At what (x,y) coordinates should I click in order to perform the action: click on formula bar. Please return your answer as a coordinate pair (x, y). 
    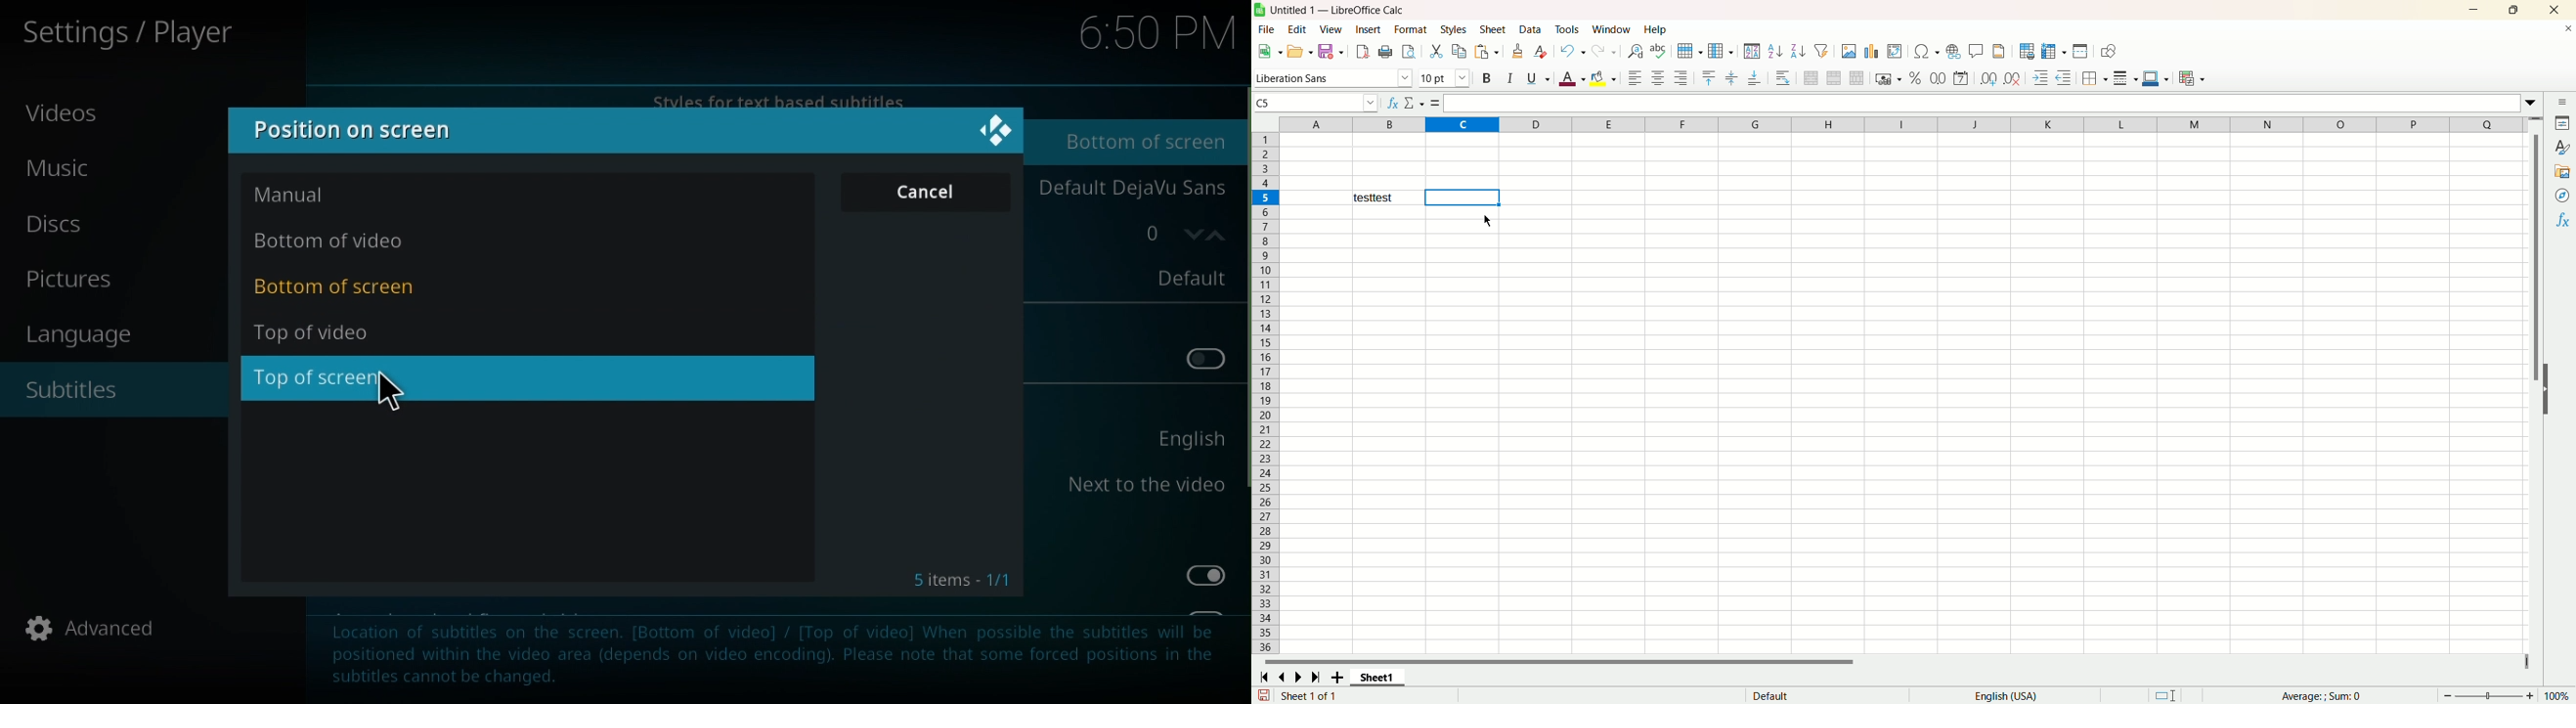
    Looking at the image, I should click on (1983, 104).